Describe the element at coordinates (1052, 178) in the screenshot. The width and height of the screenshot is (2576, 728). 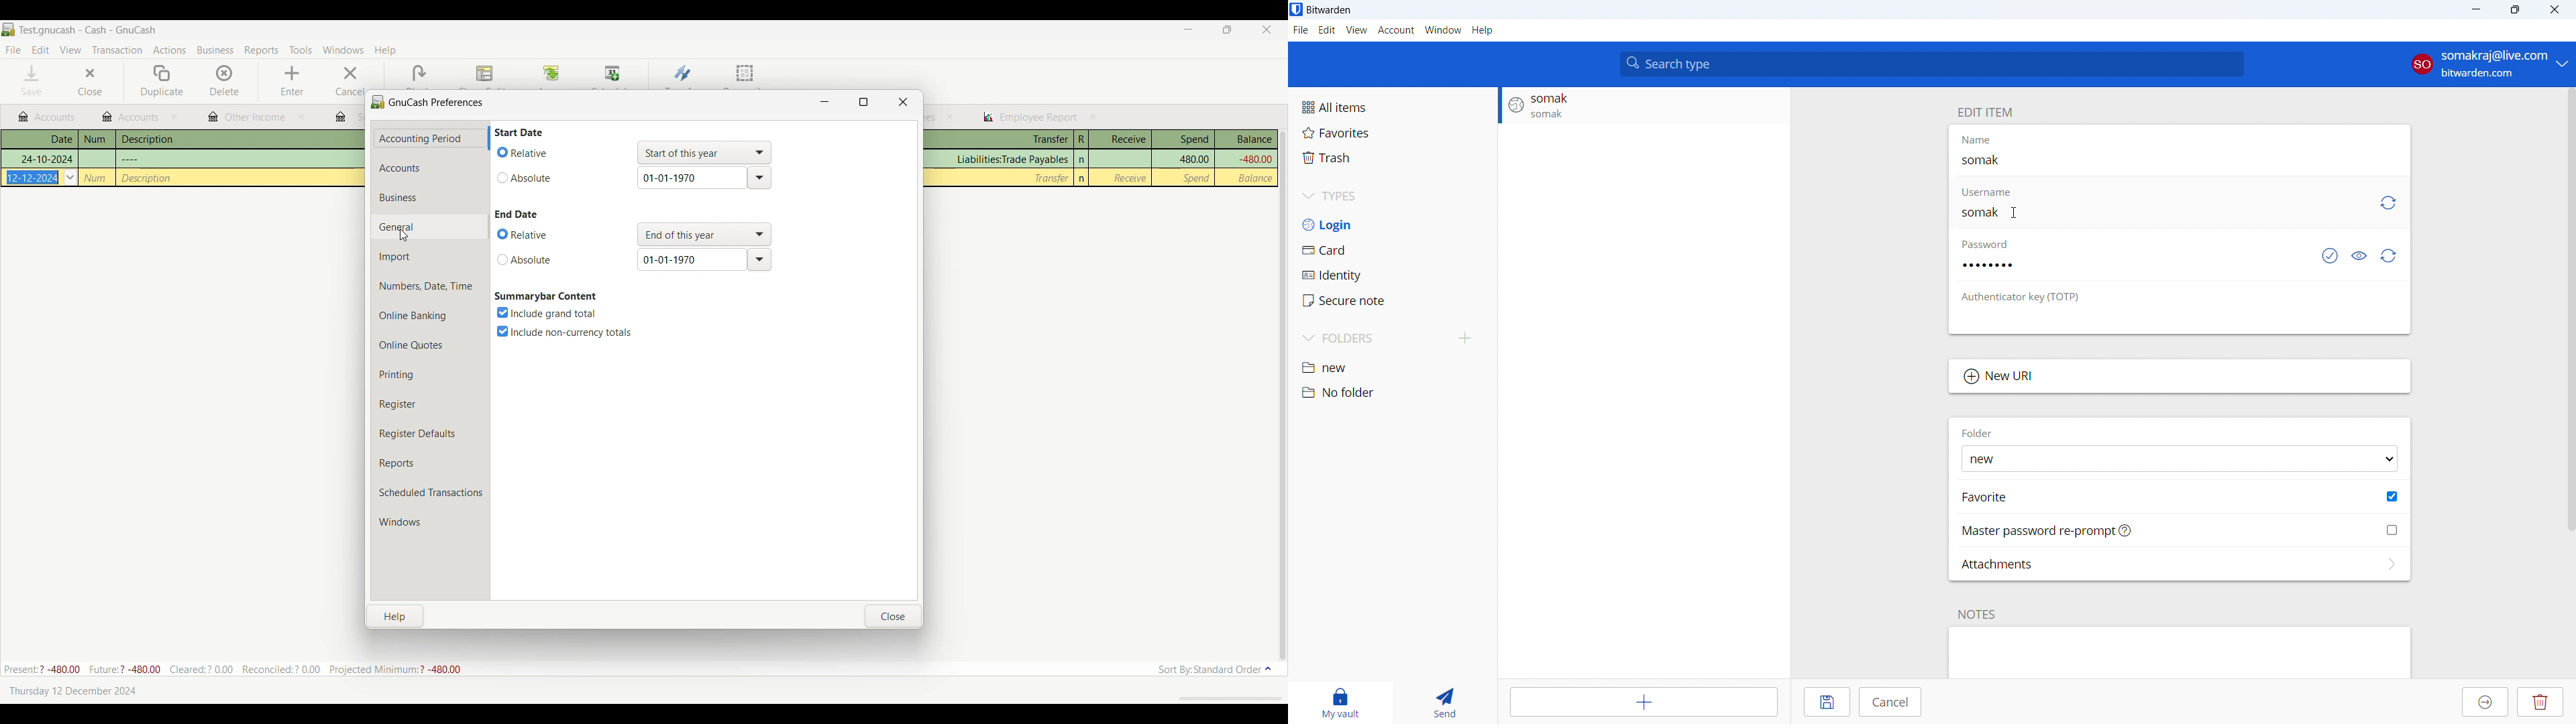
I see `Transfer column` at that location.